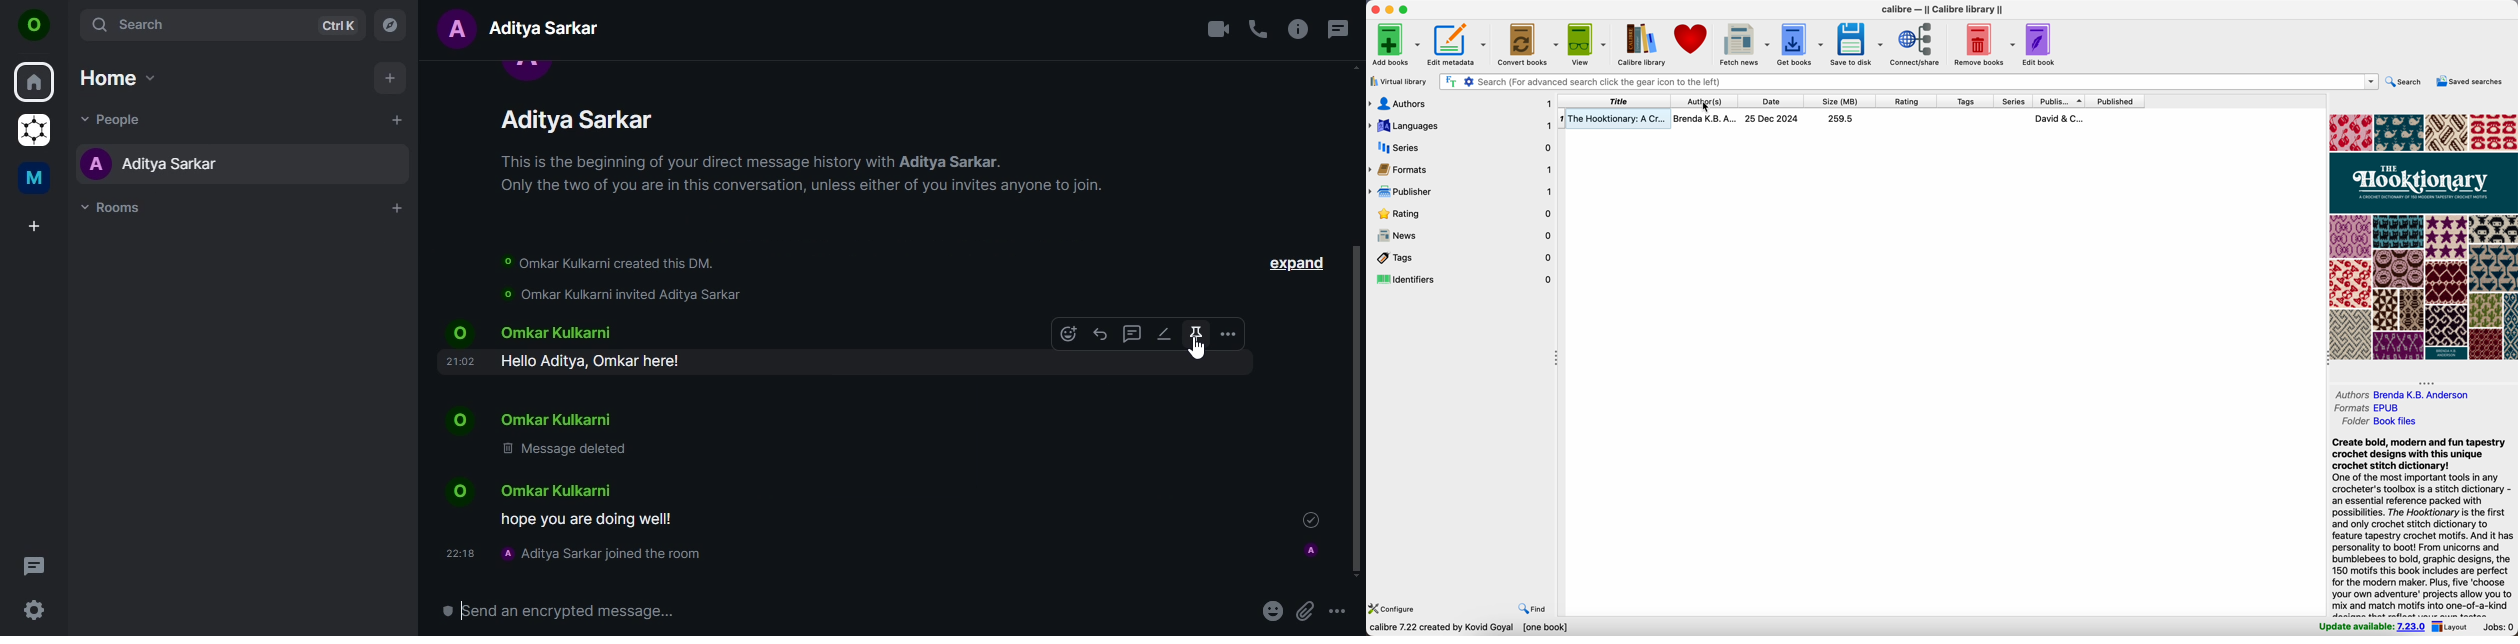  Describe the element at coordinates (120, 209) in the screenshot. I see `rooms` at that location.